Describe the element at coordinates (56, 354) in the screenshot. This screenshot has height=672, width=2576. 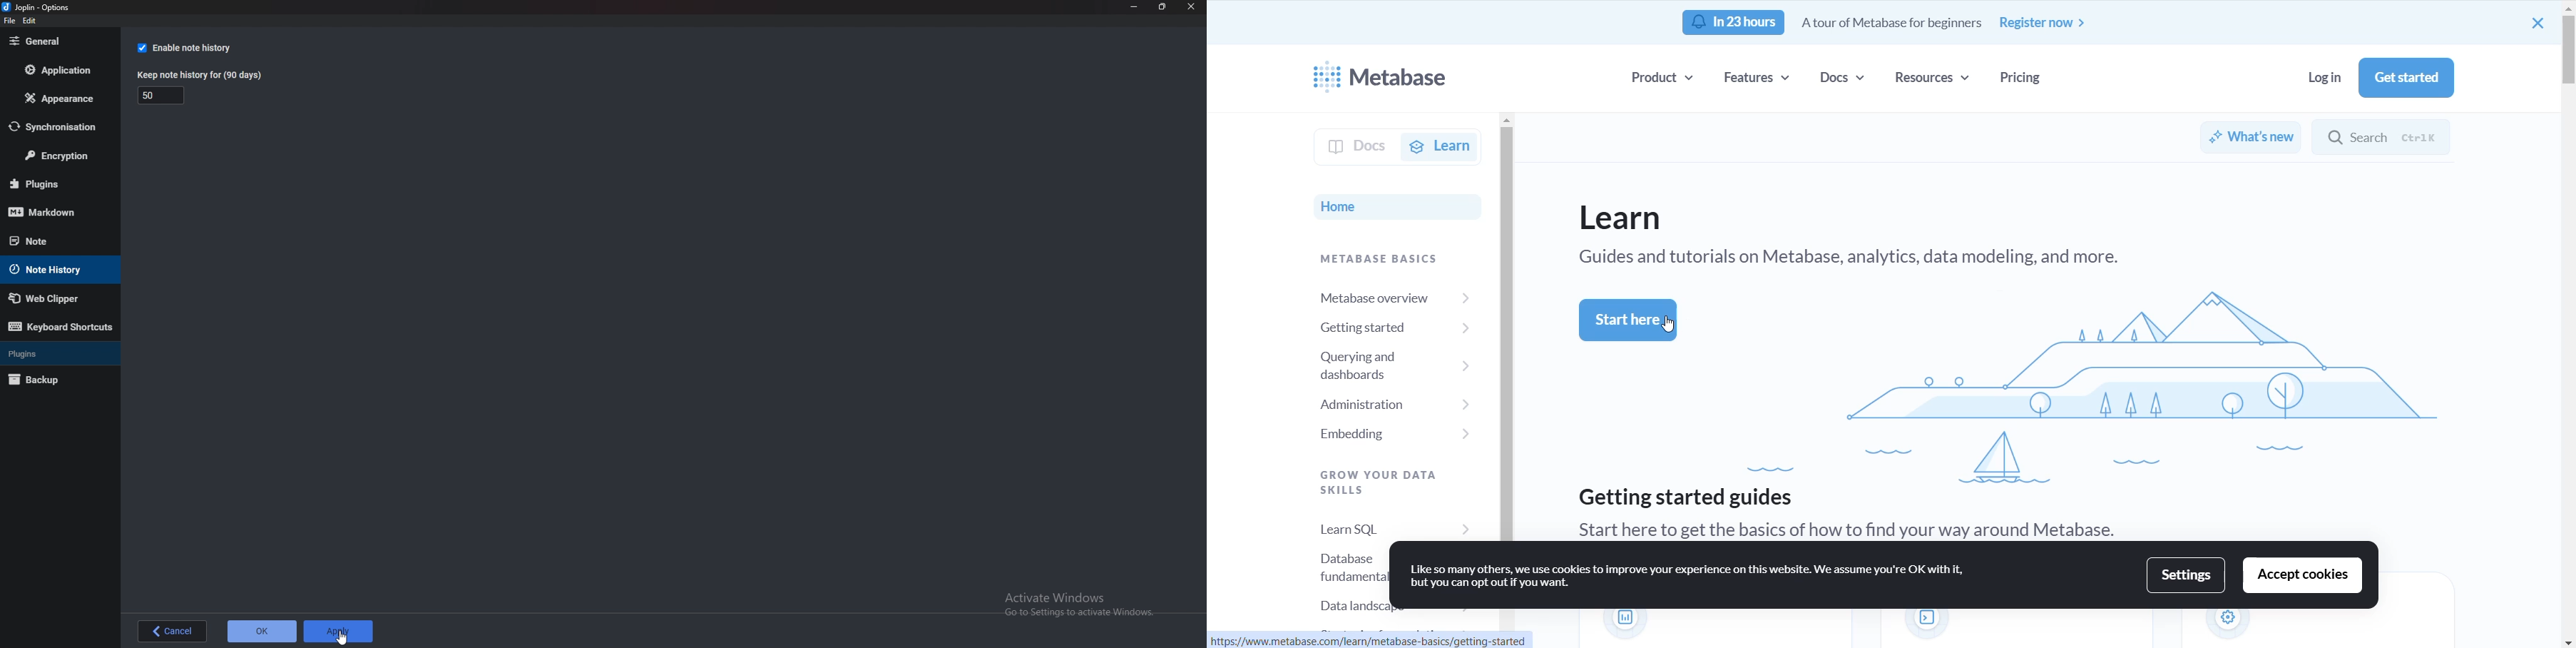
I see `Plugins` at that location.